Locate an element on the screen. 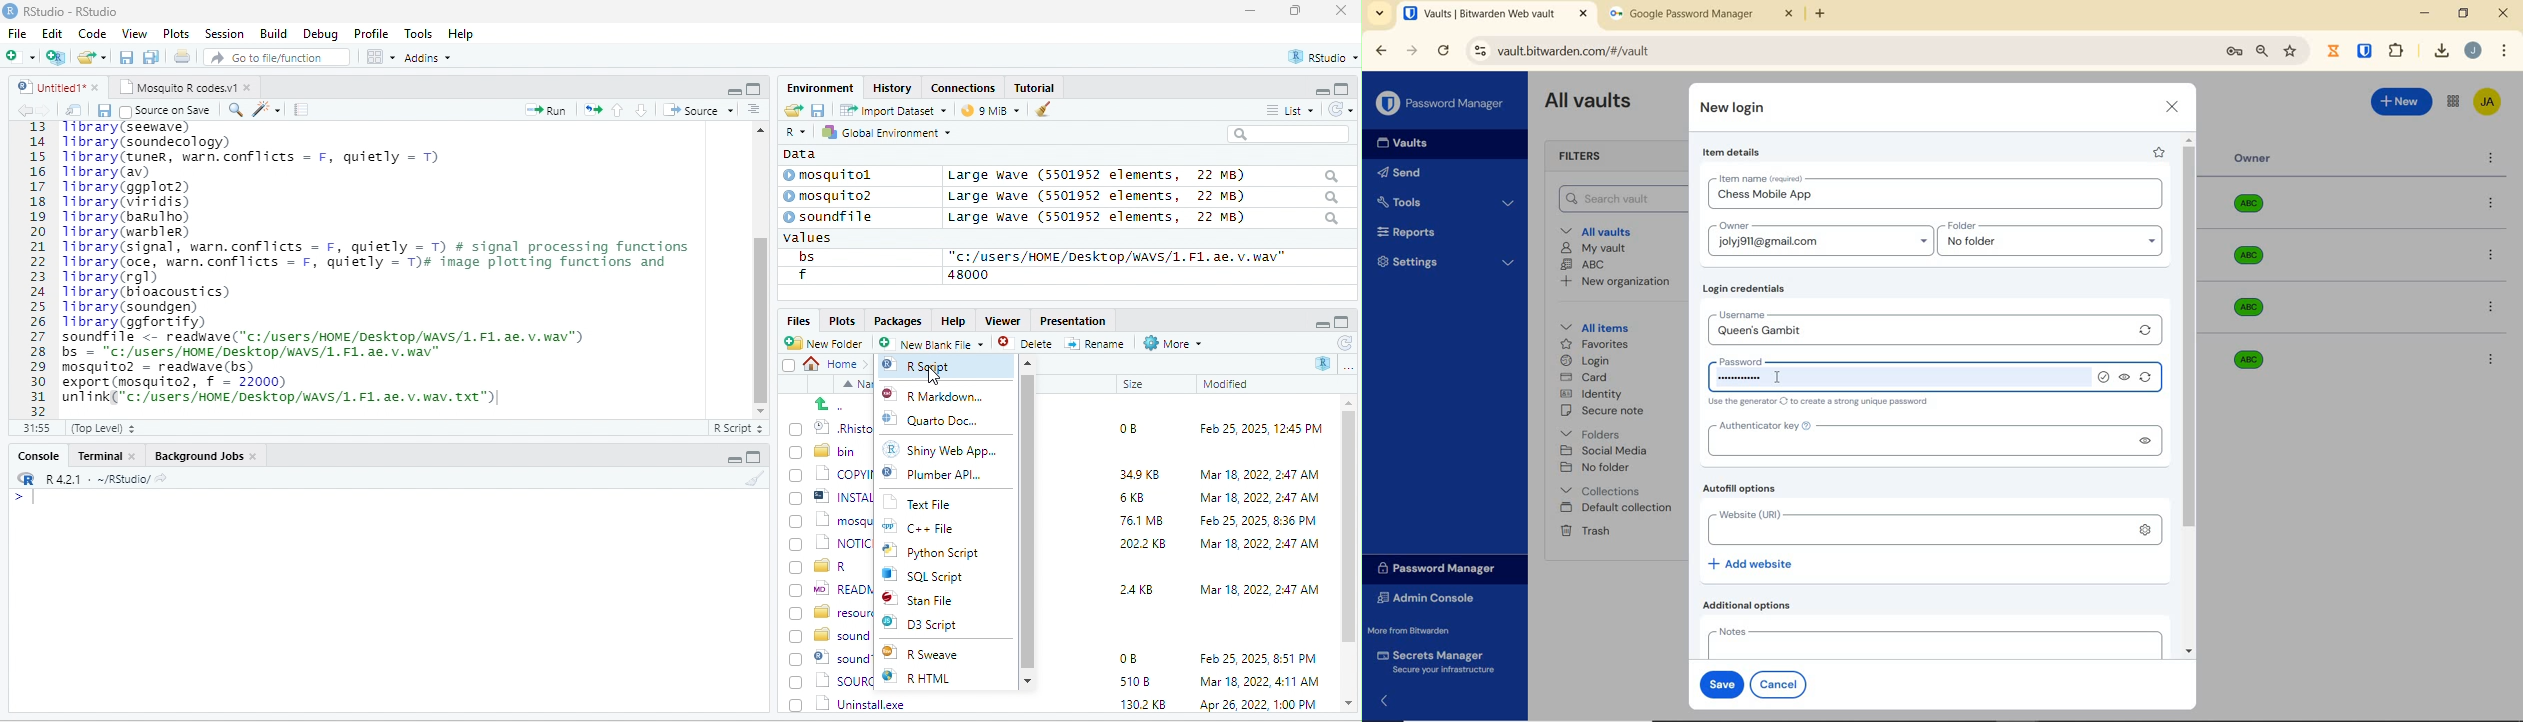 Image resolution: width=2548 pixels, height=728 pixels. ’ New blank File is located at coordinates (937, 346).